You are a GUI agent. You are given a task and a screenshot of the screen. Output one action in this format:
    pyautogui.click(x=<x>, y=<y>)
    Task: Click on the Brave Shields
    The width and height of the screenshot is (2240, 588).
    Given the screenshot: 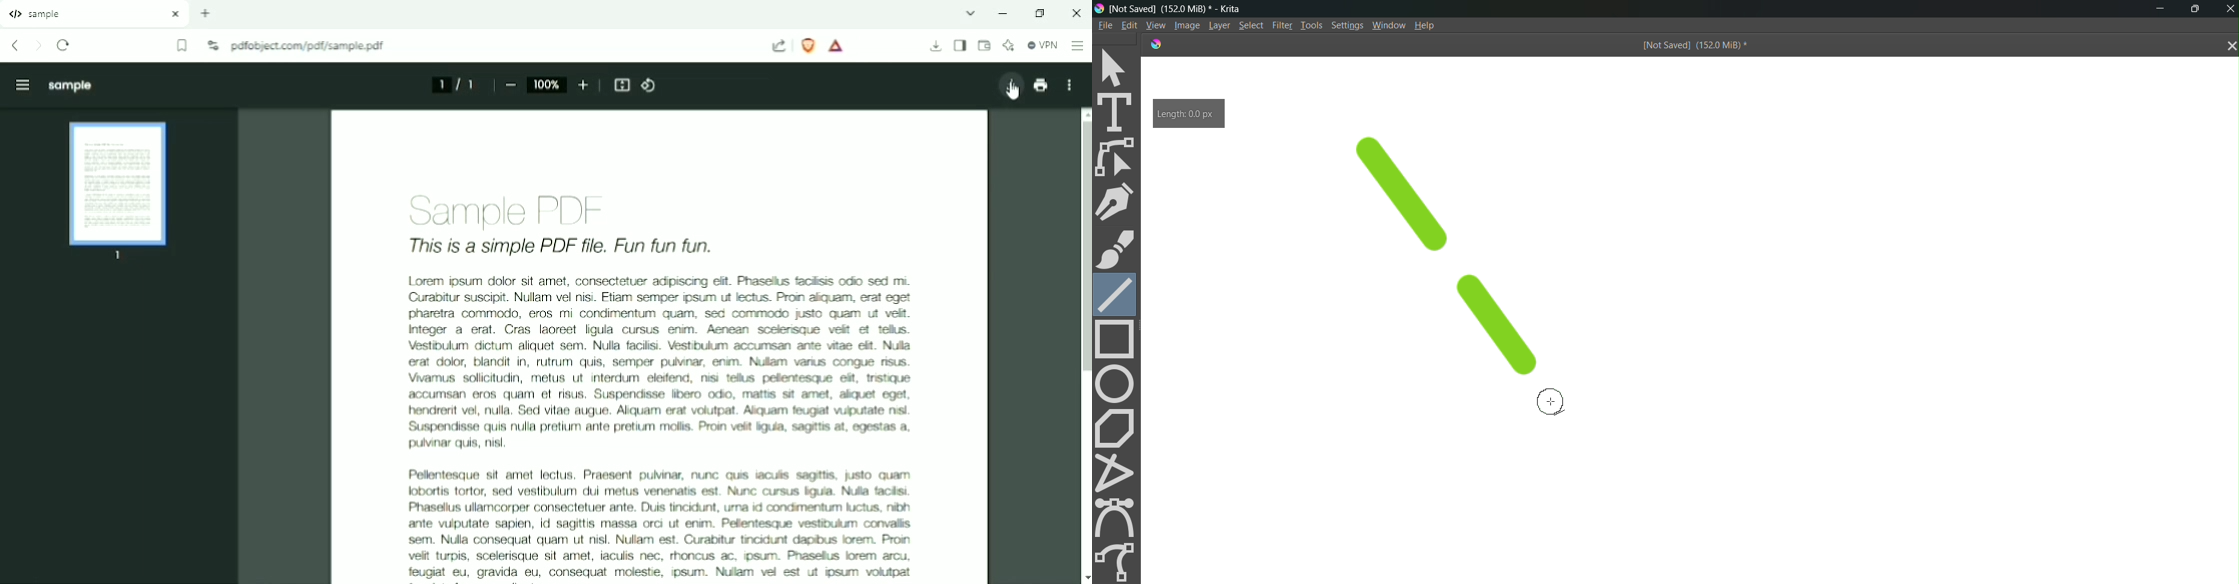 What is the action you would take?
    pyautogui.click(x=808, y=45)
    